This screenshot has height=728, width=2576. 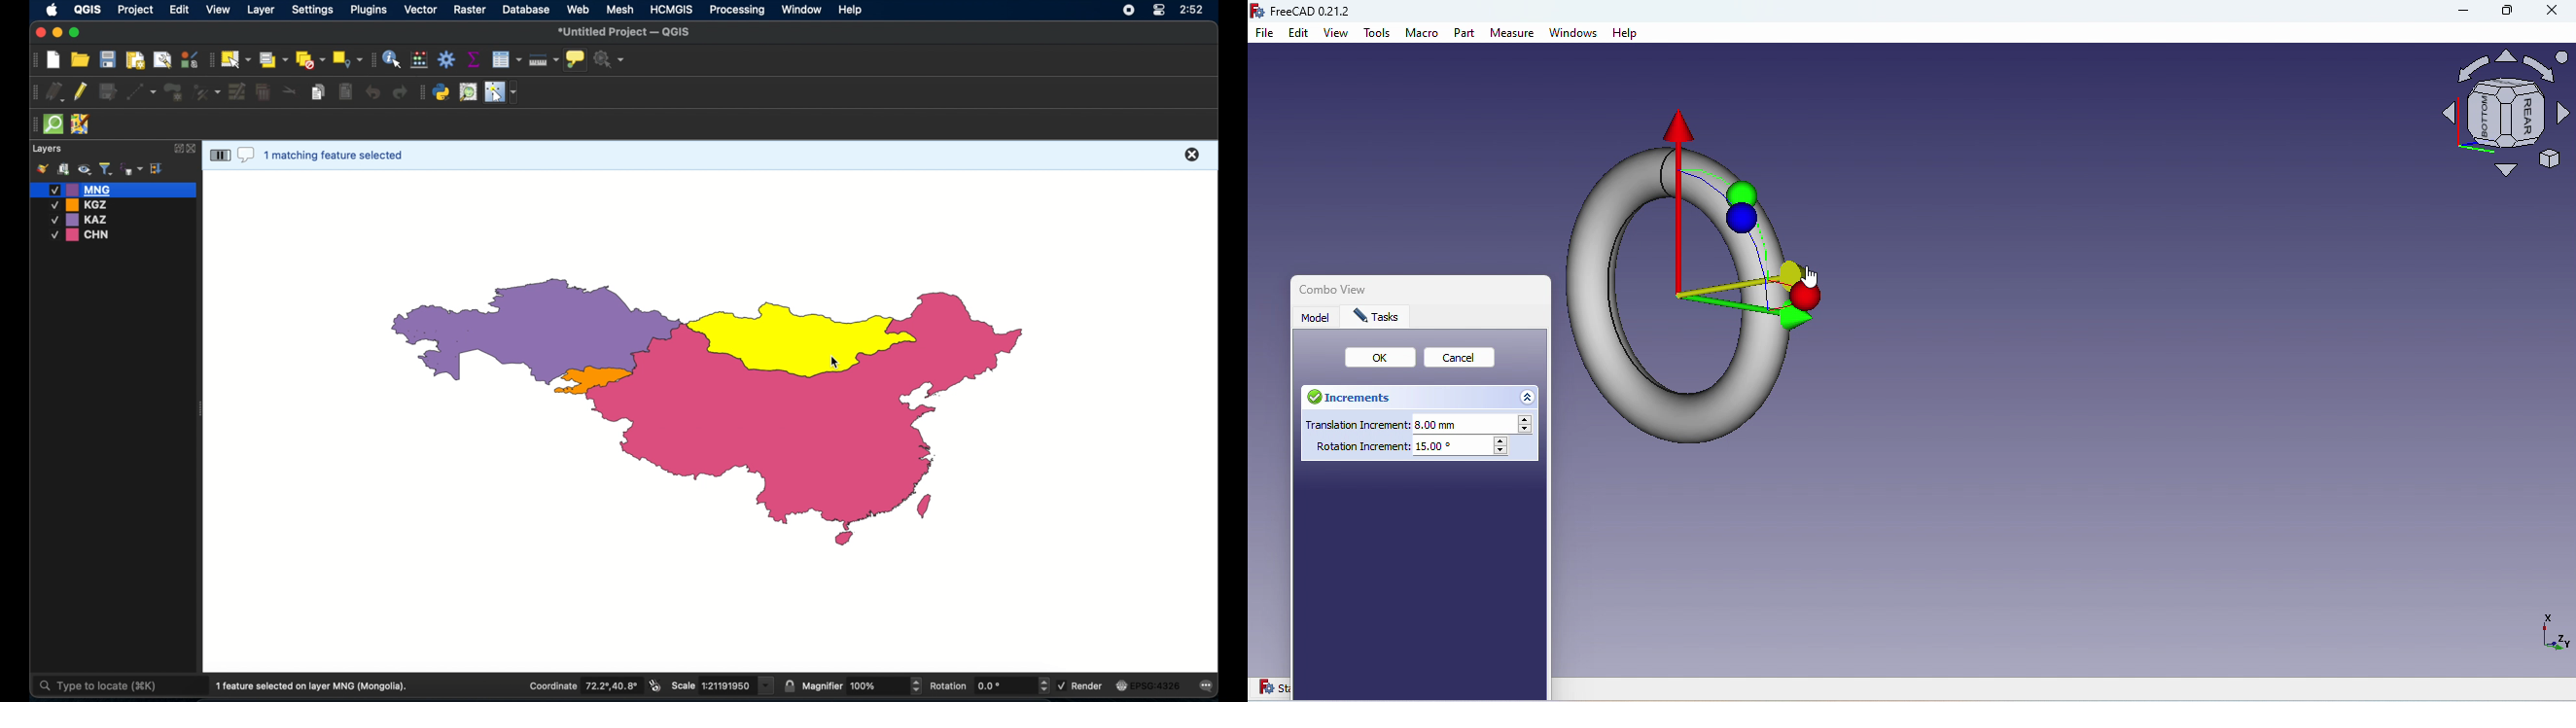 What do you see at coordinates (33, 124) in the screenshot?
I see `drag handle` at bounding box center [33, 124].